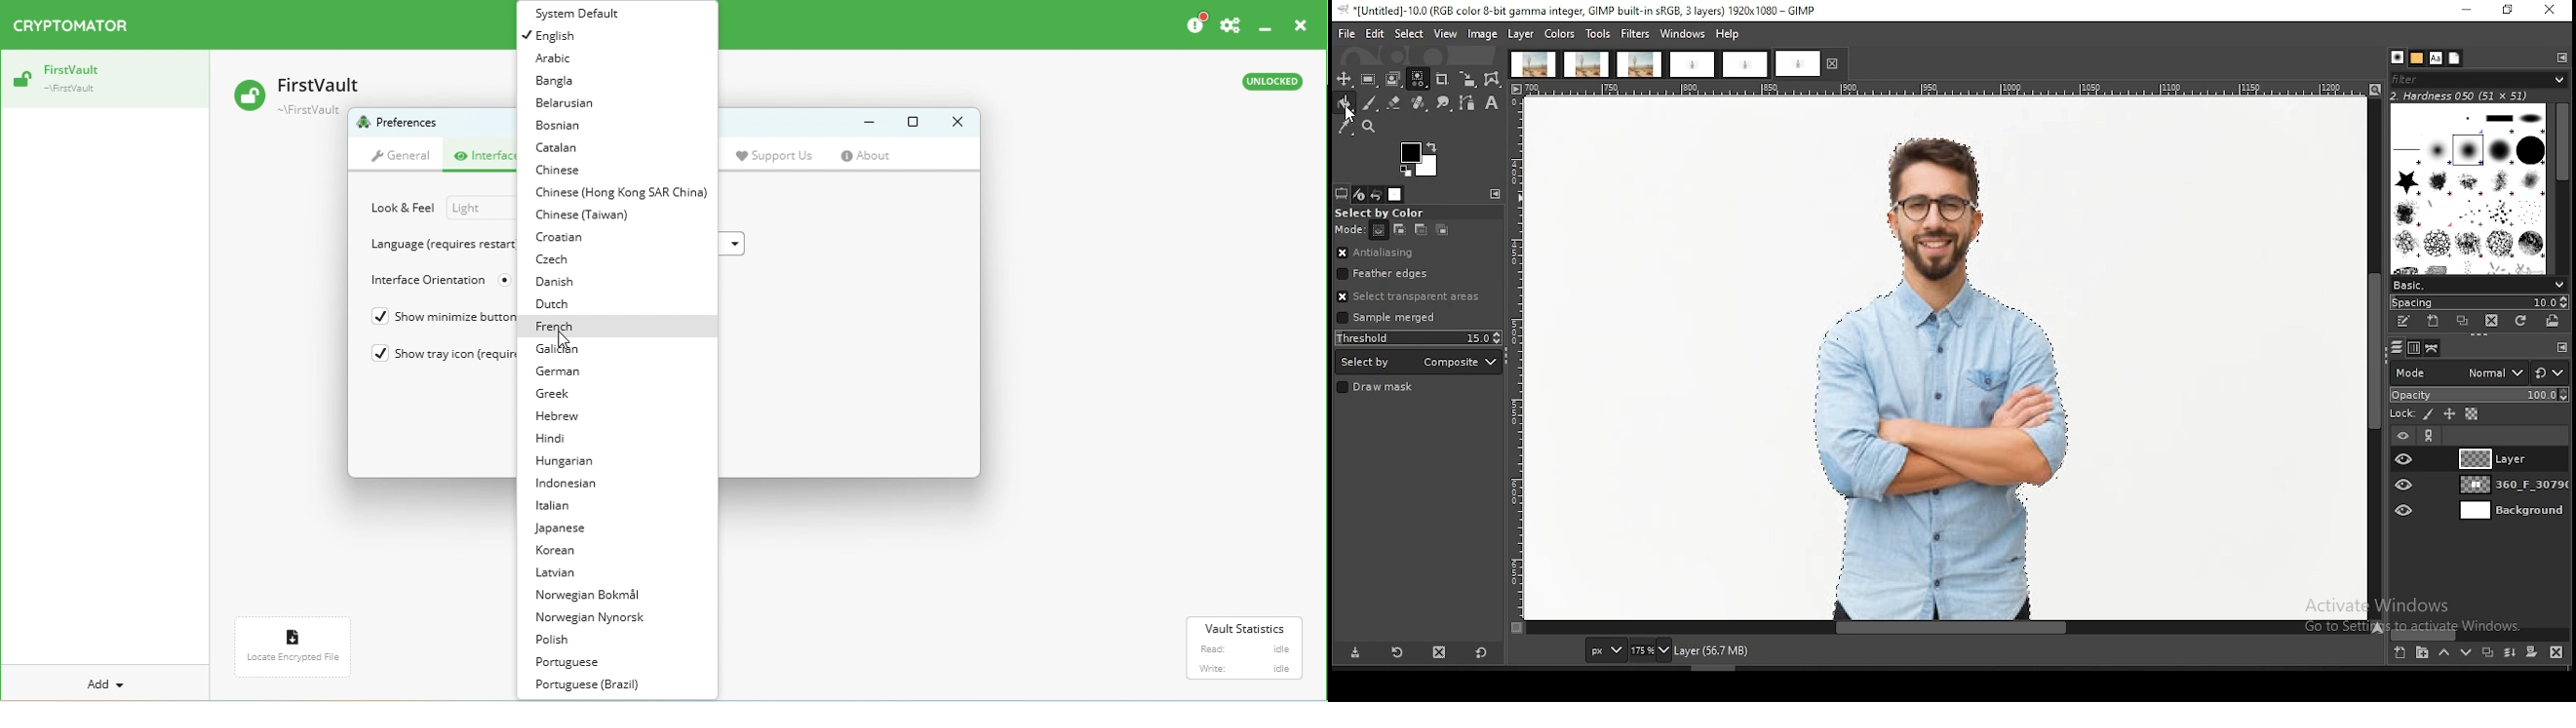 The width and height of the screenshot is (2576, 728). What do you see at coordinates (1533, 64) in the screenshot?
I see `project tab` at bounding box center [1533, 64].